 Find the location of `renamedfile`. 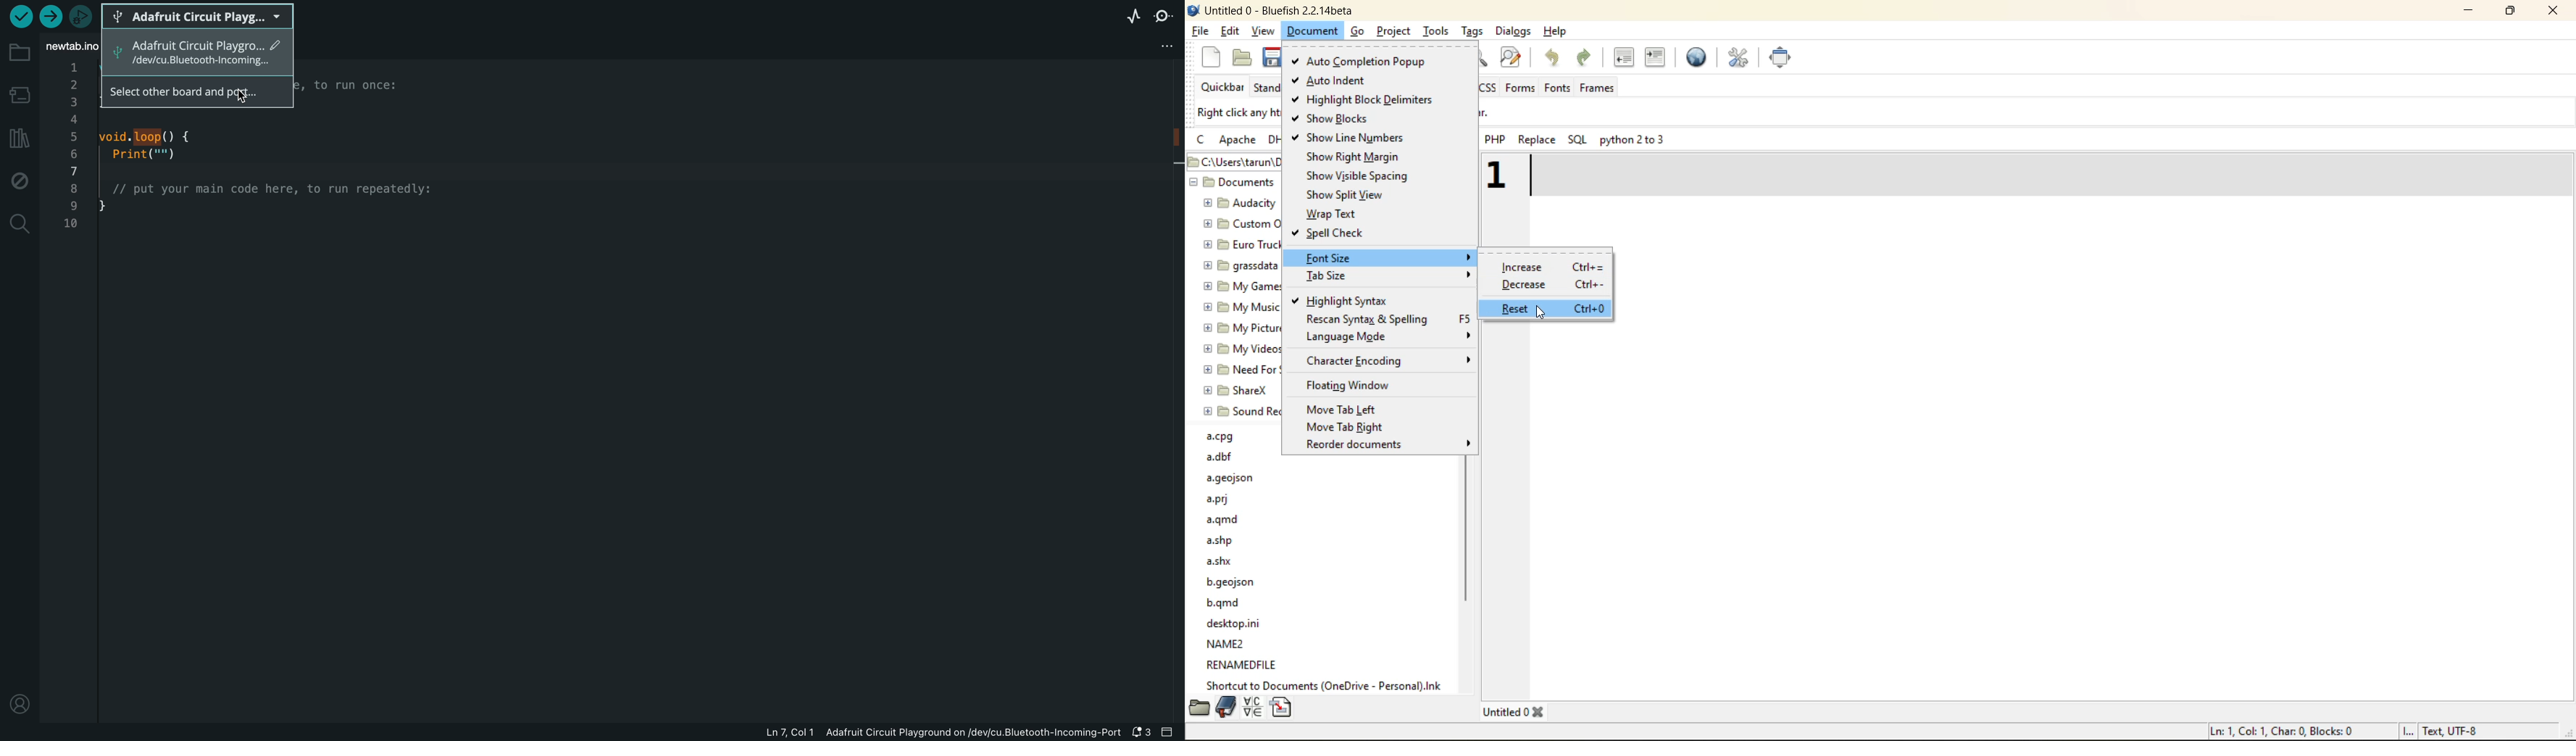

renamedfile is located at coordinates (1243, 663).